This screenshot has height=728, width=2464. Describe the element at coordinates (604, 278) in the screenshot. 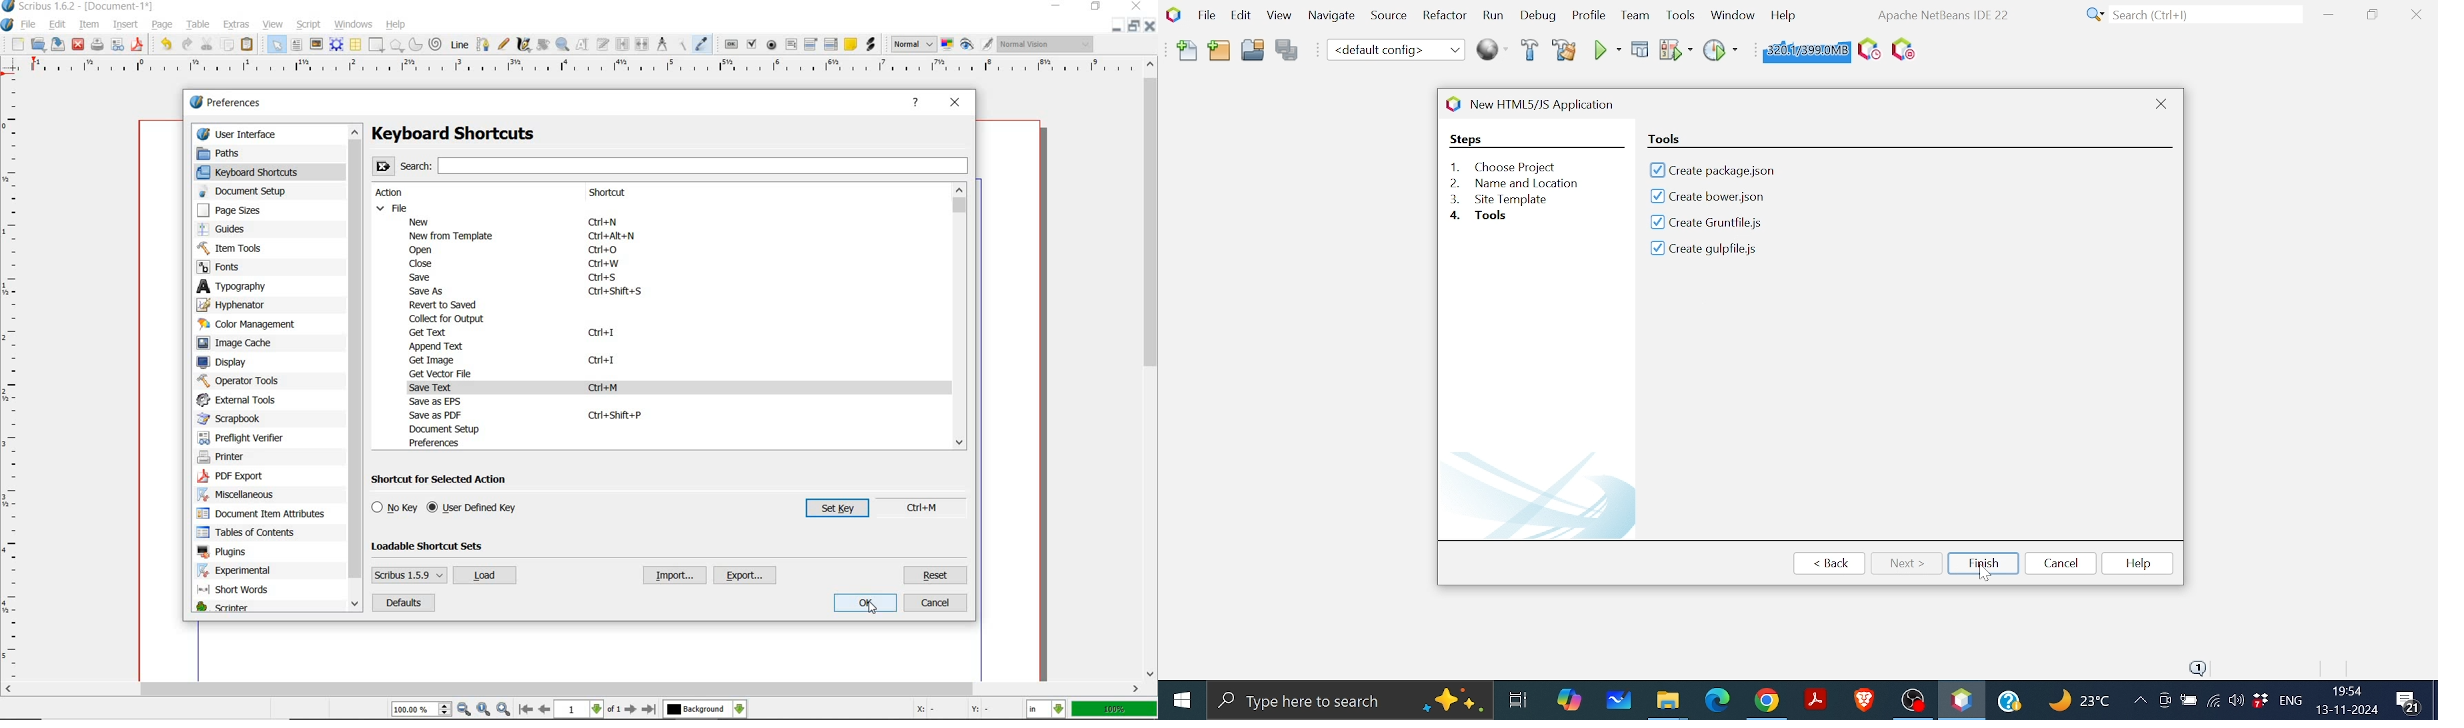

I see `Ctrl + S` at that location.